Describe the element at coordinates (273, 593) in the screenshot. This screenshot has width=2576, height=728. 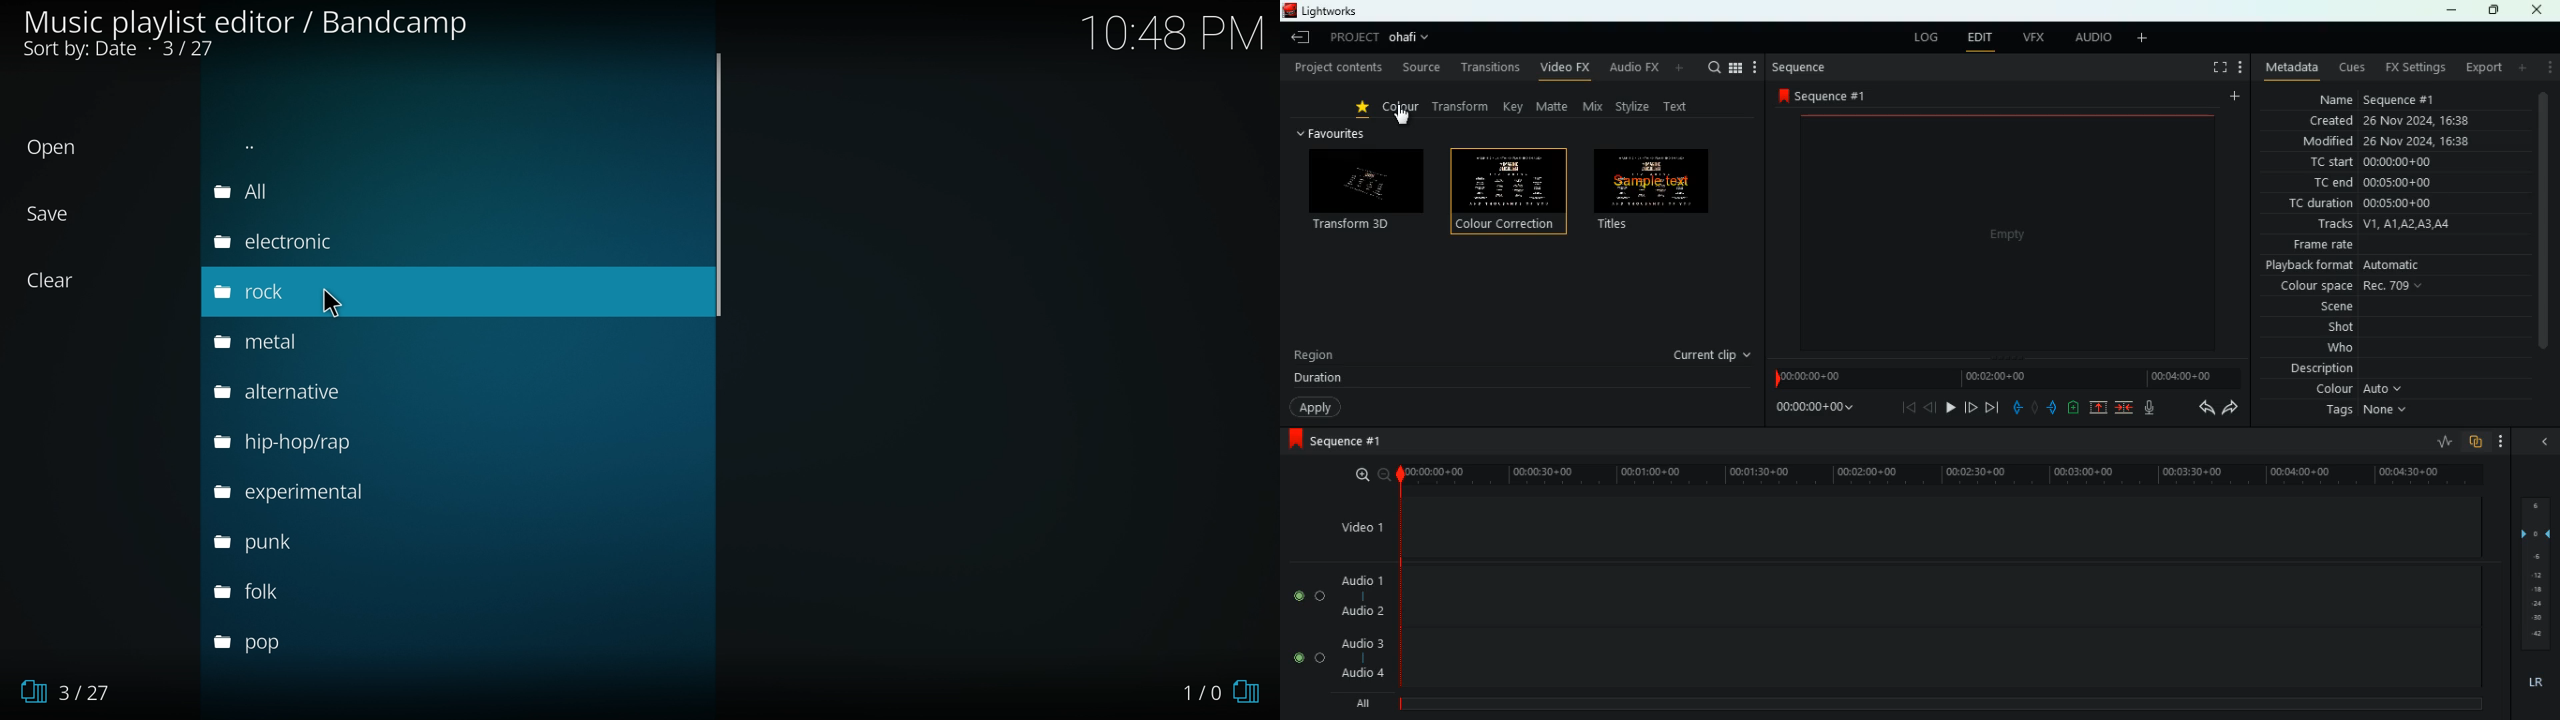
I see `folk` at that location.